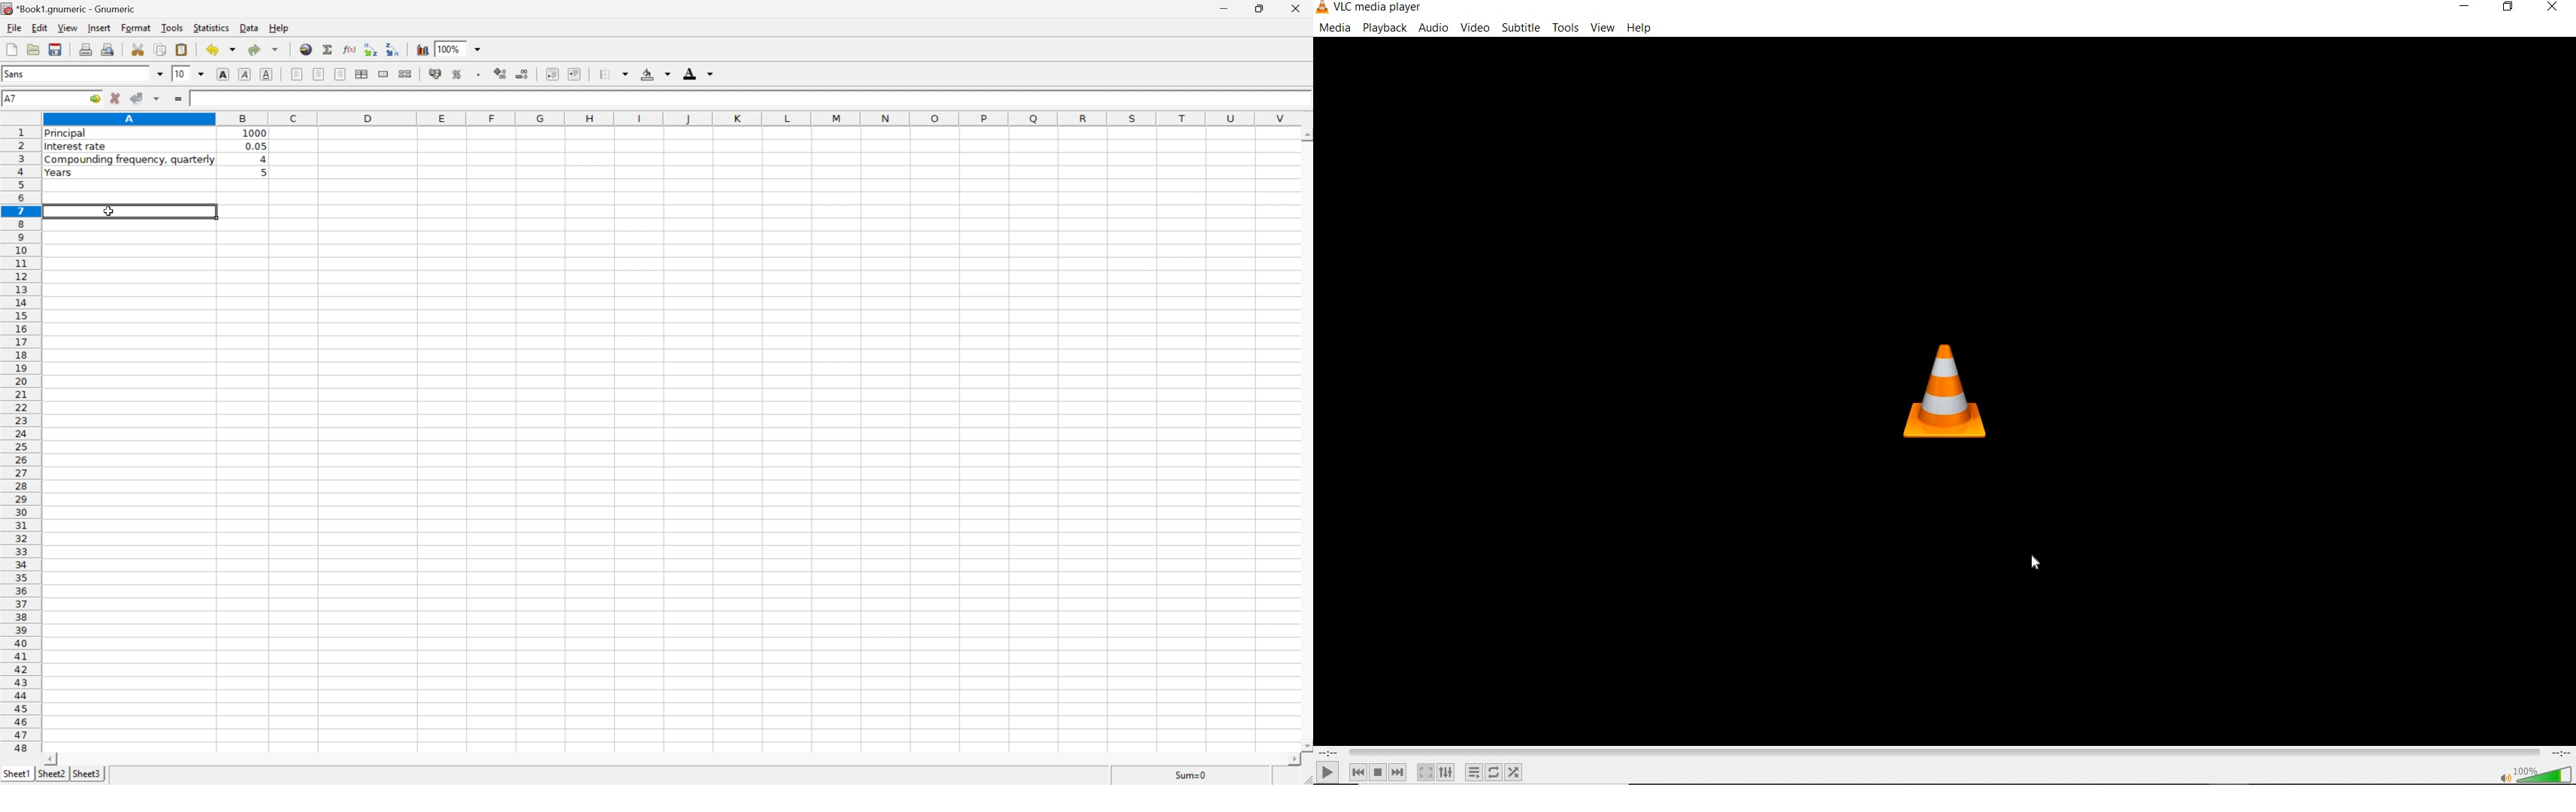 The image size is (2576, 812). I want to click on borders, so click(614, 73).